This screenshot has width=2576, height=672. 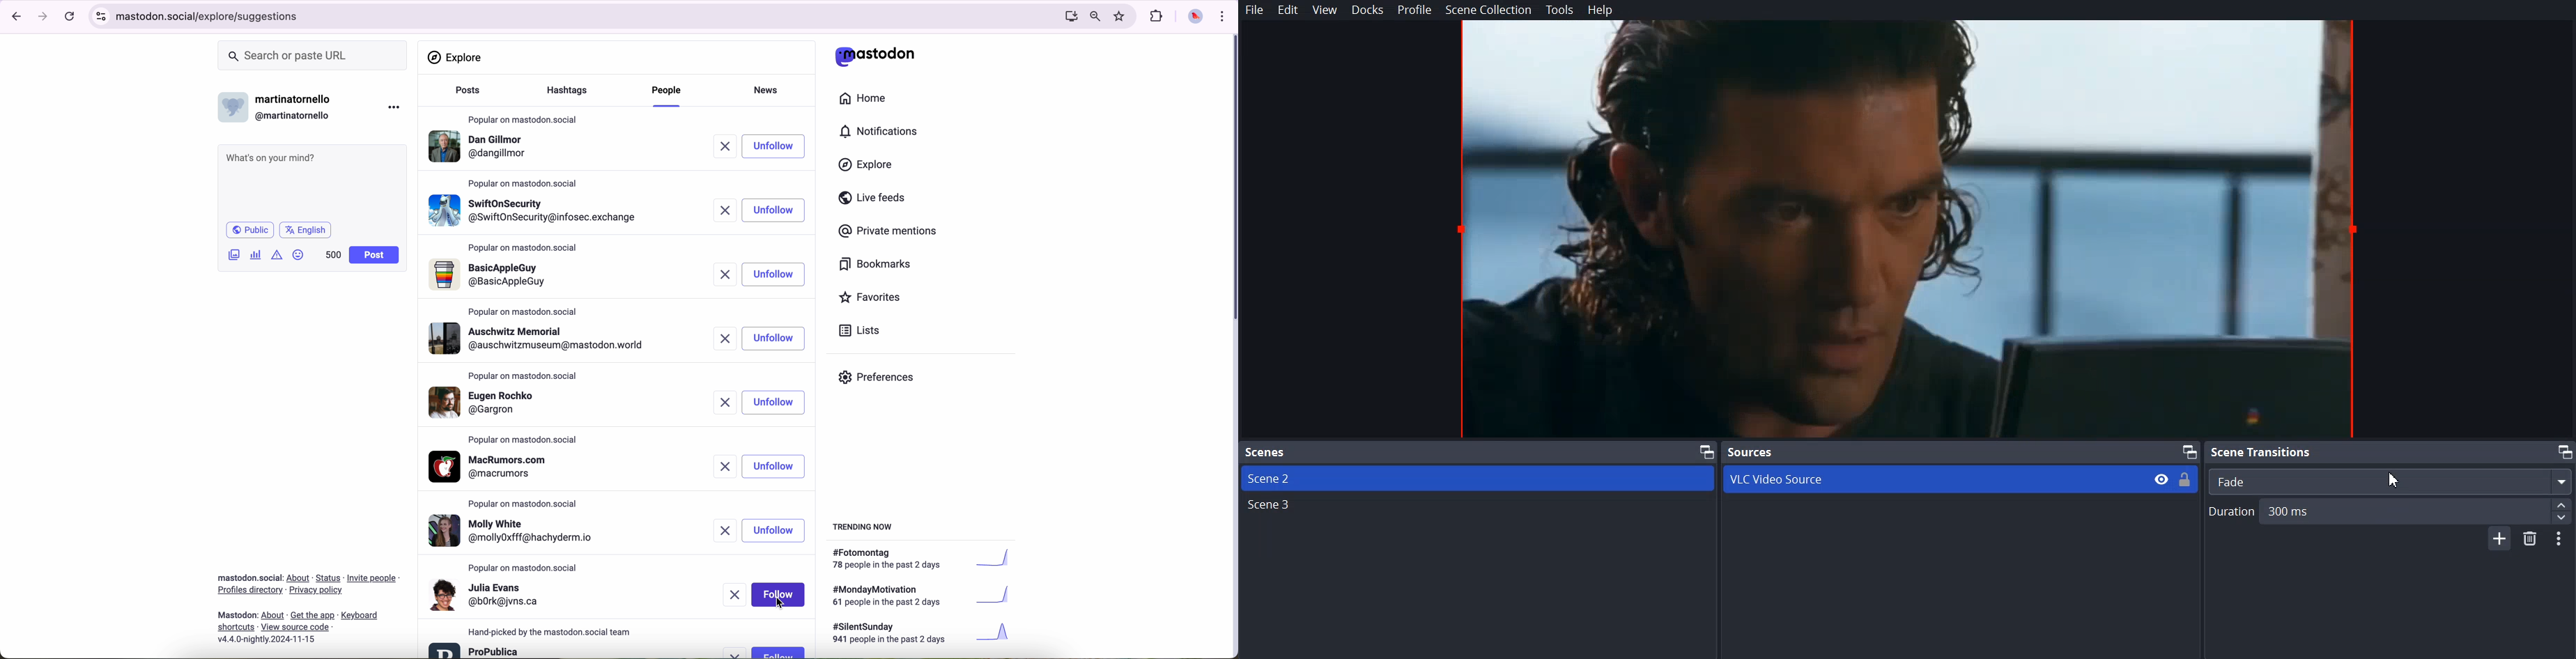 I want to click on username, so click(x=279, y=105).